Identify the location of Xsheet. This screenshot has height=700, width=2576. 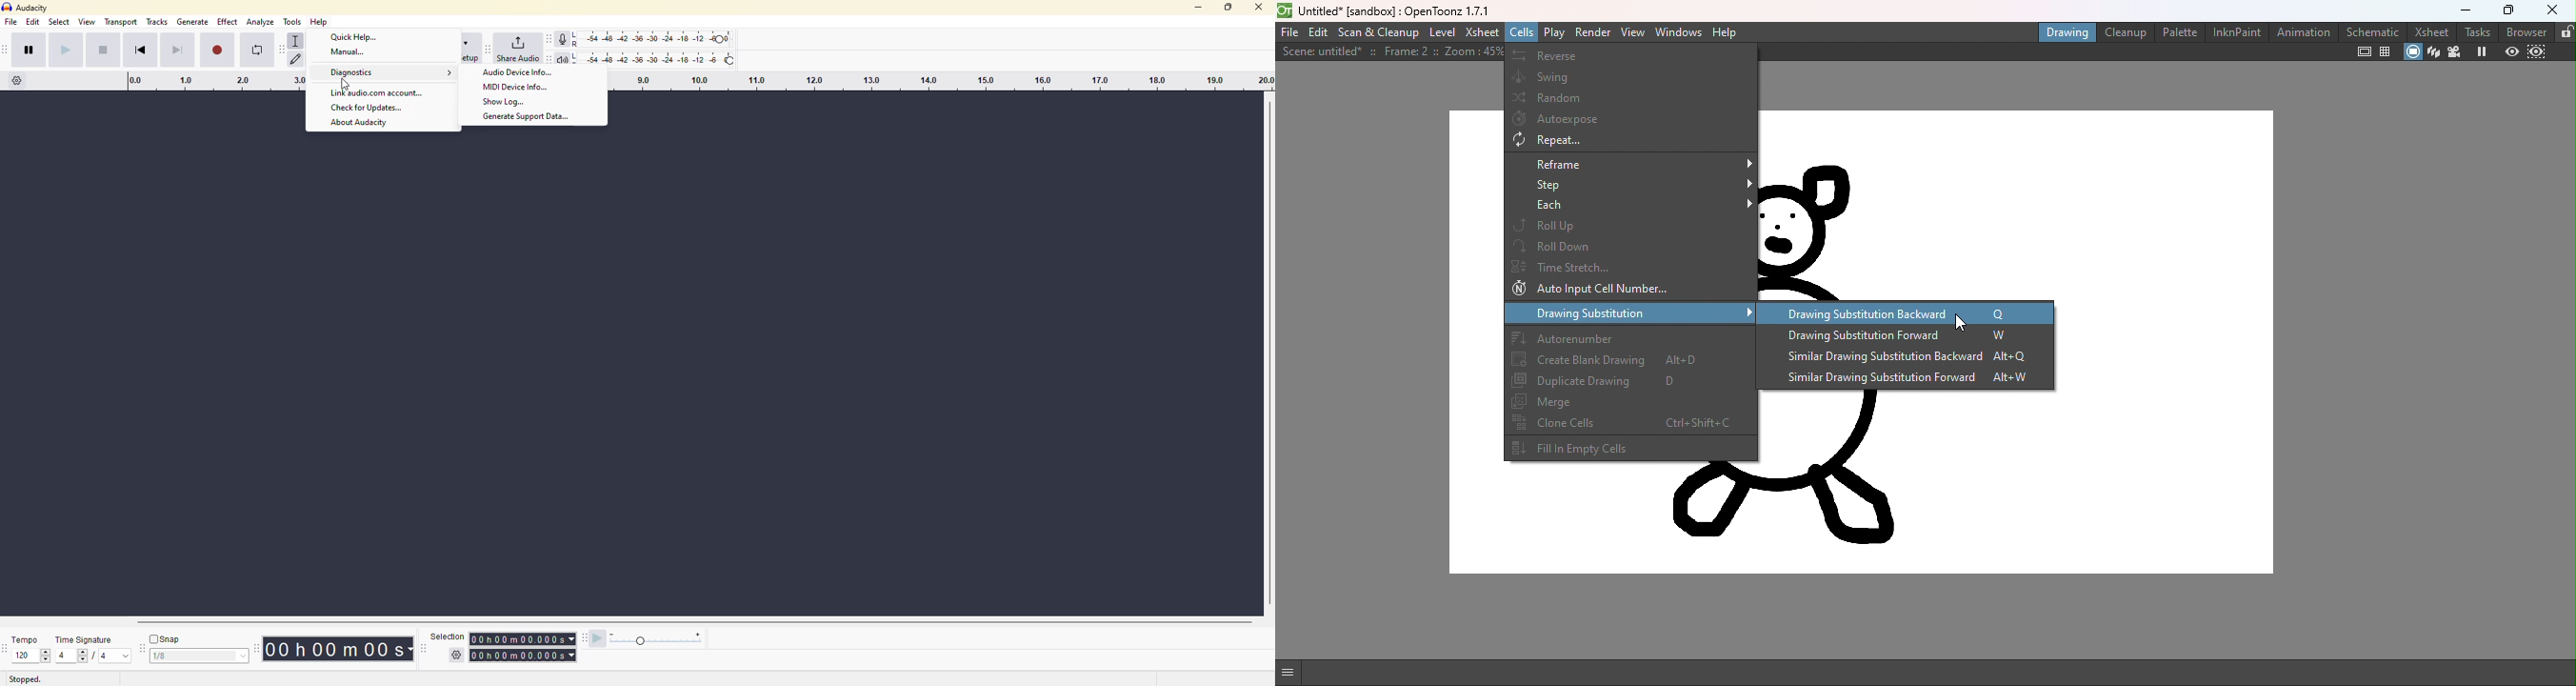
(2430, 30).